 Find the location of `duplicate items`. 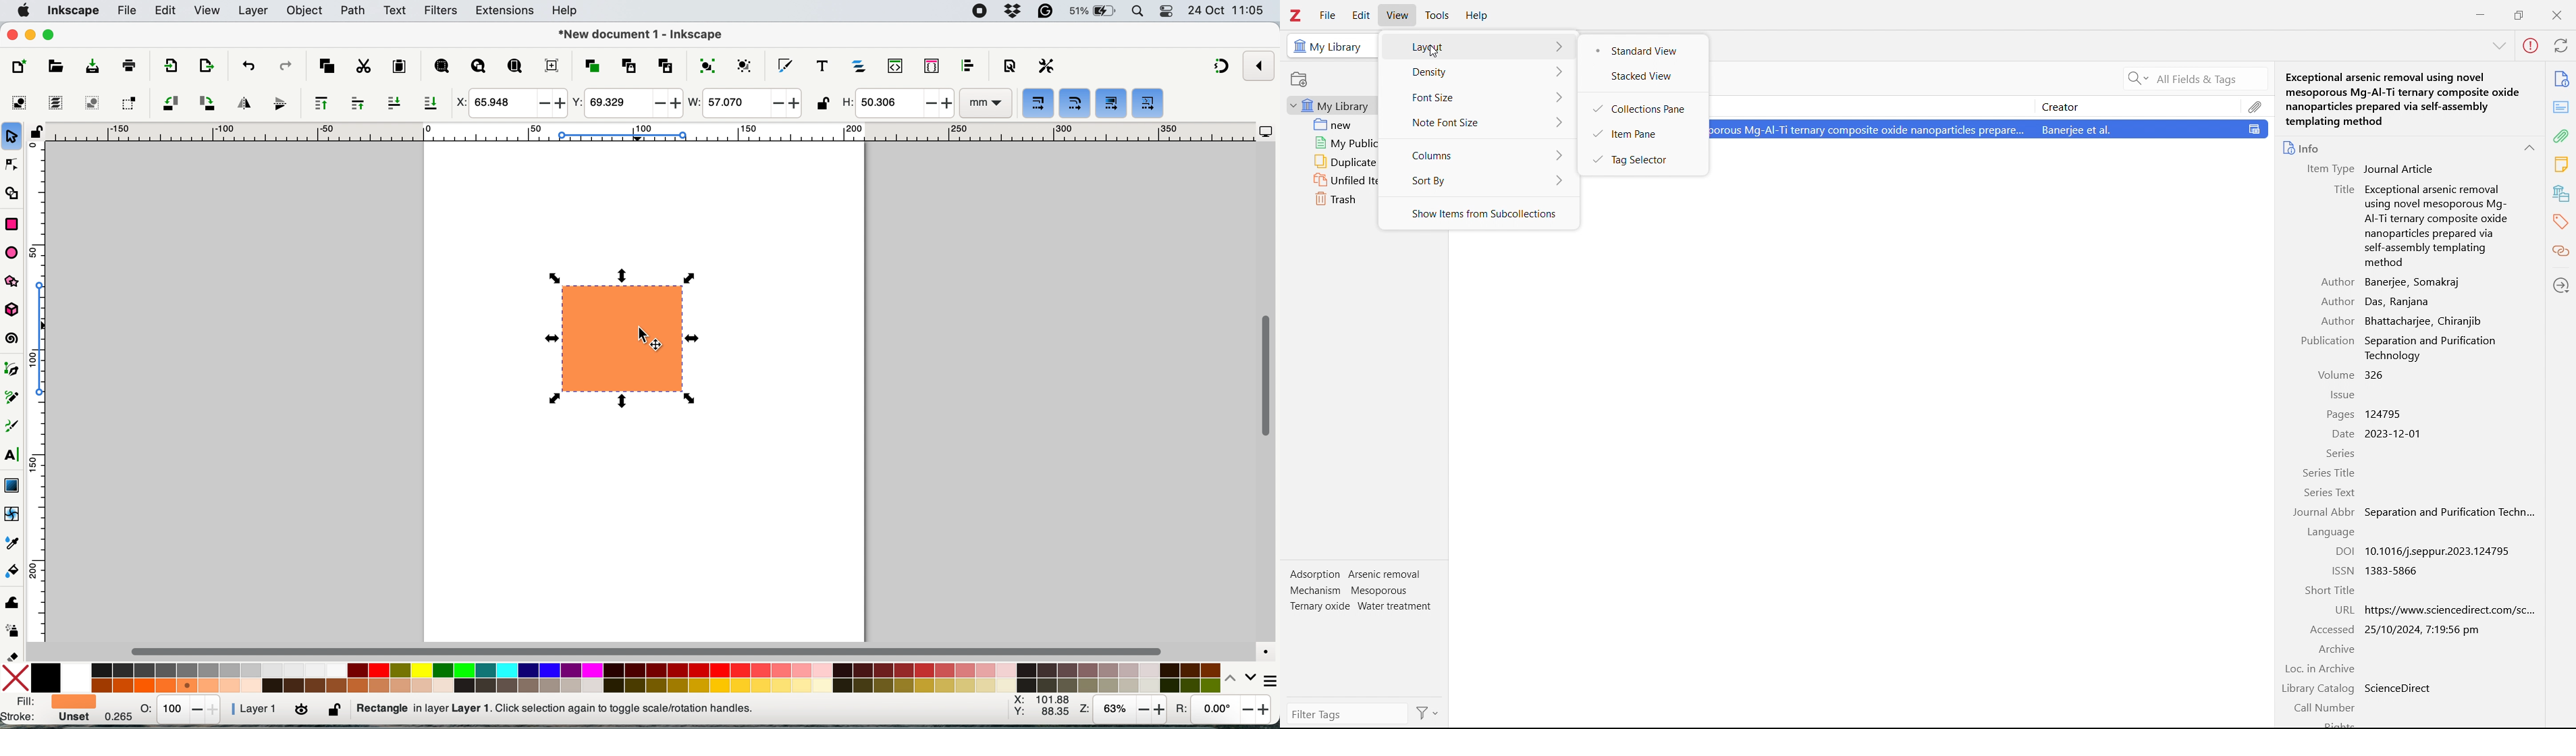

duplicate items is located at coordinates (1331, 162).